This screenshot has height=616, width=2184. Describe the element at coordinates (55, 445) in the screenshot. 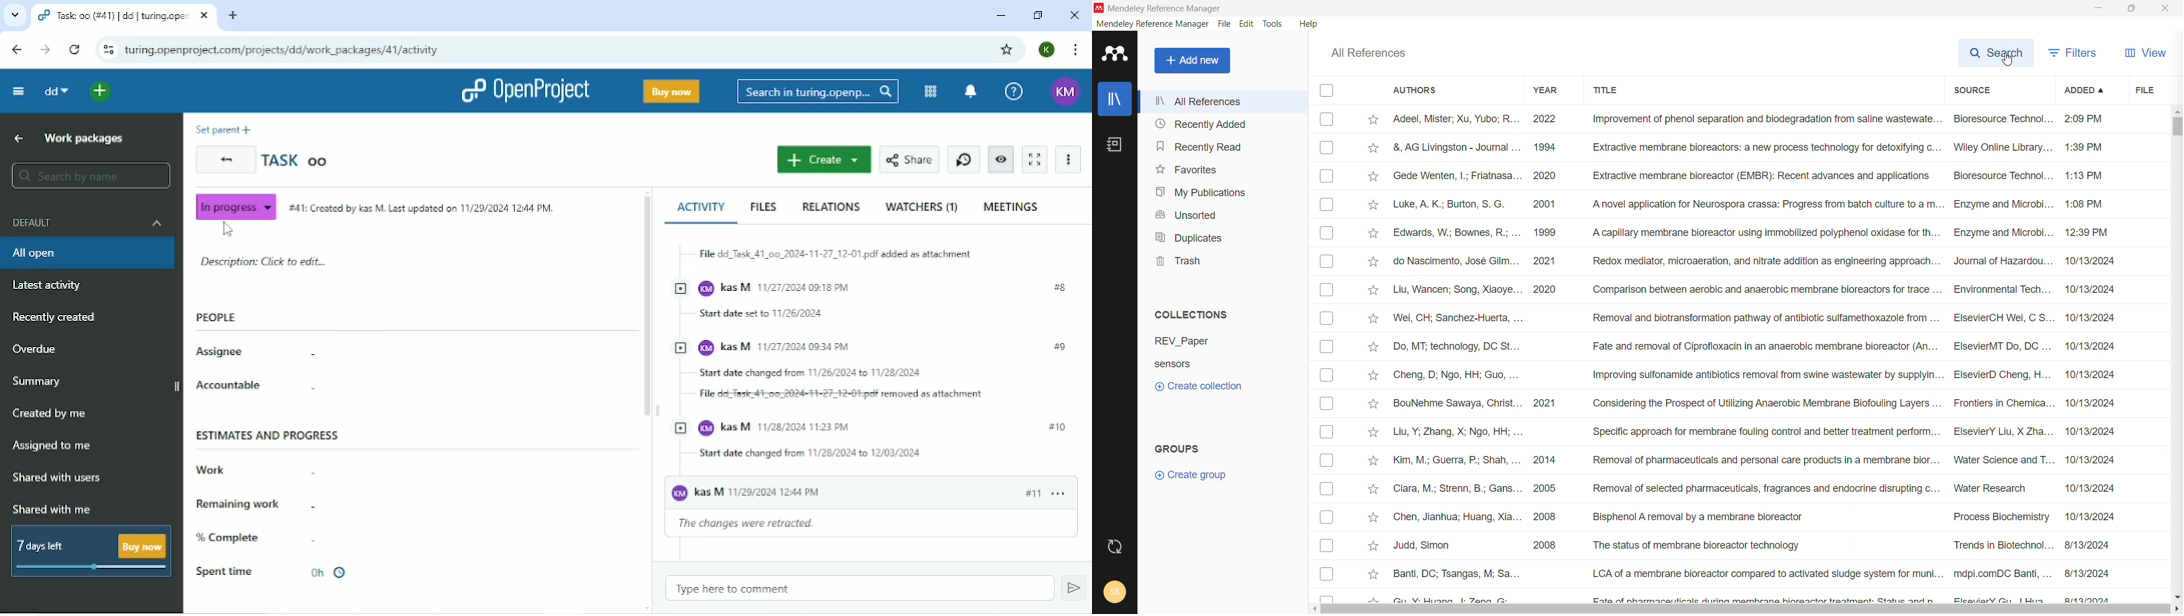

I see `Assigned to me` at that location.